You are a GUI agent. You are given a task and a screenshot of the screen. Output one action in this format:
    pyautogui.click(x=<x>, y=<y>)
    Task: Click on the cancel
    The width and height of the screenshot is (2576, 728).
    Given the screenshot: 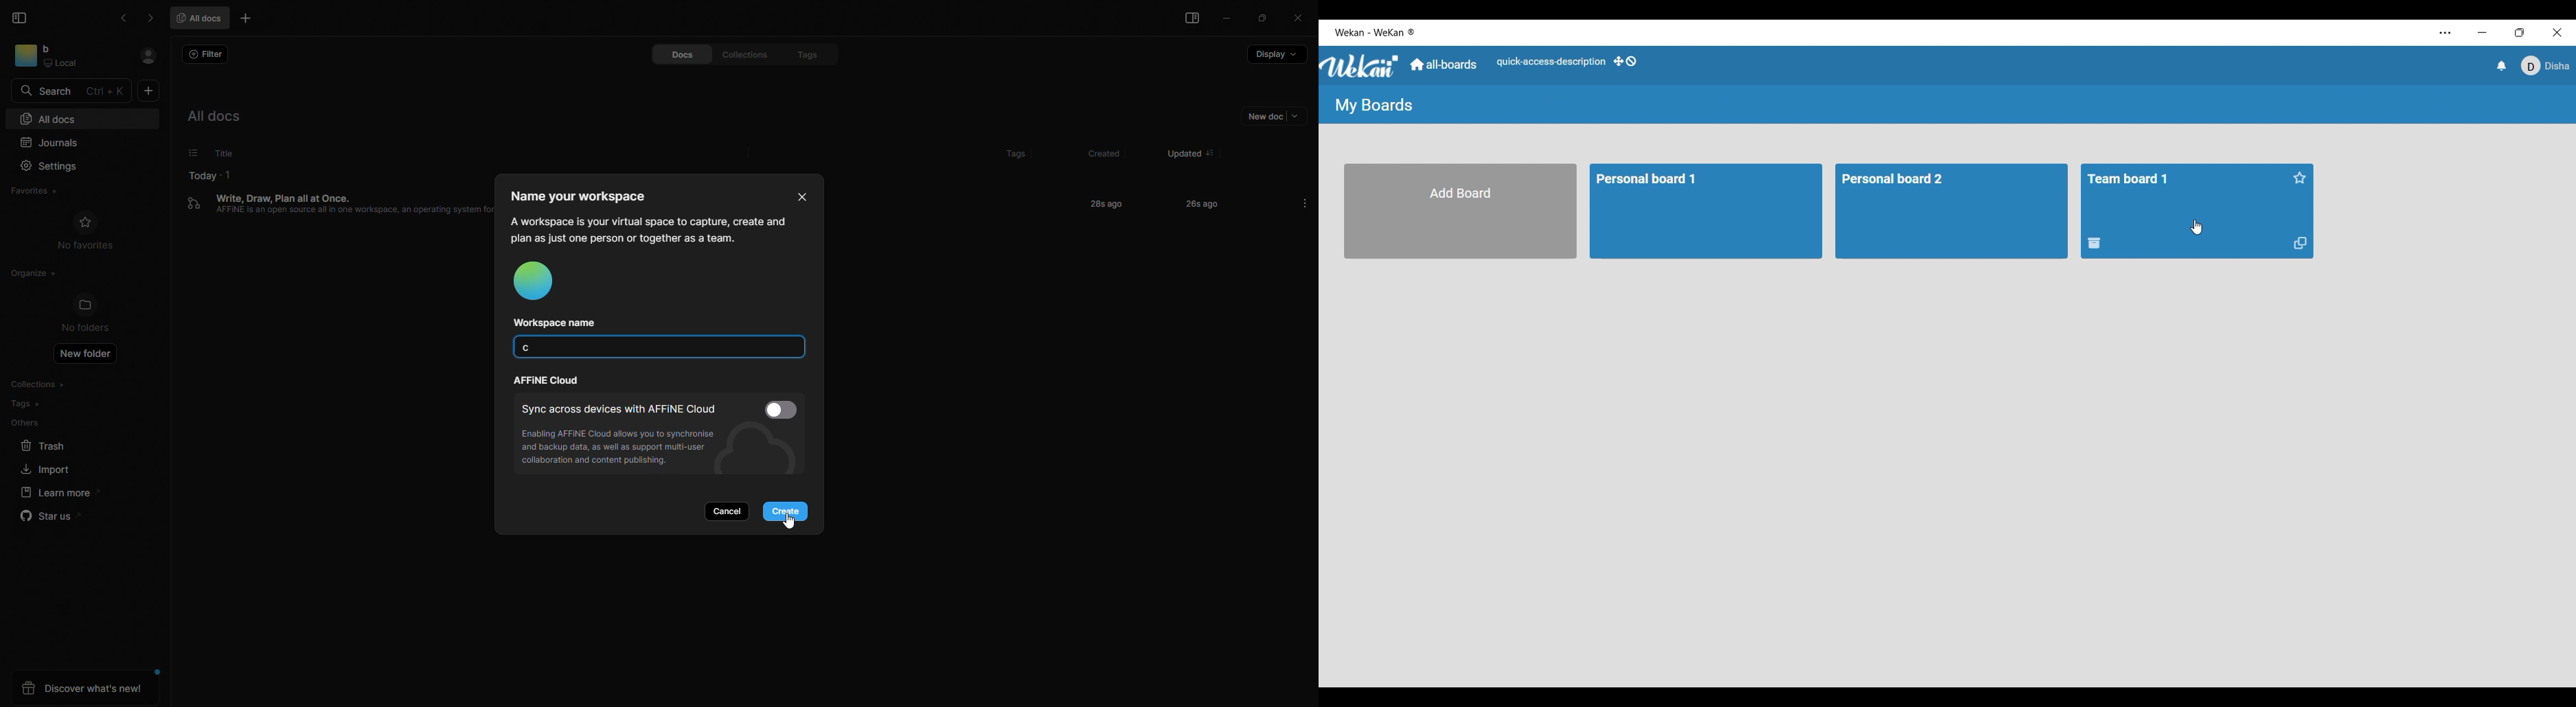 What is the action you would take?
    pyautogui.click(x=731, y=511)
    